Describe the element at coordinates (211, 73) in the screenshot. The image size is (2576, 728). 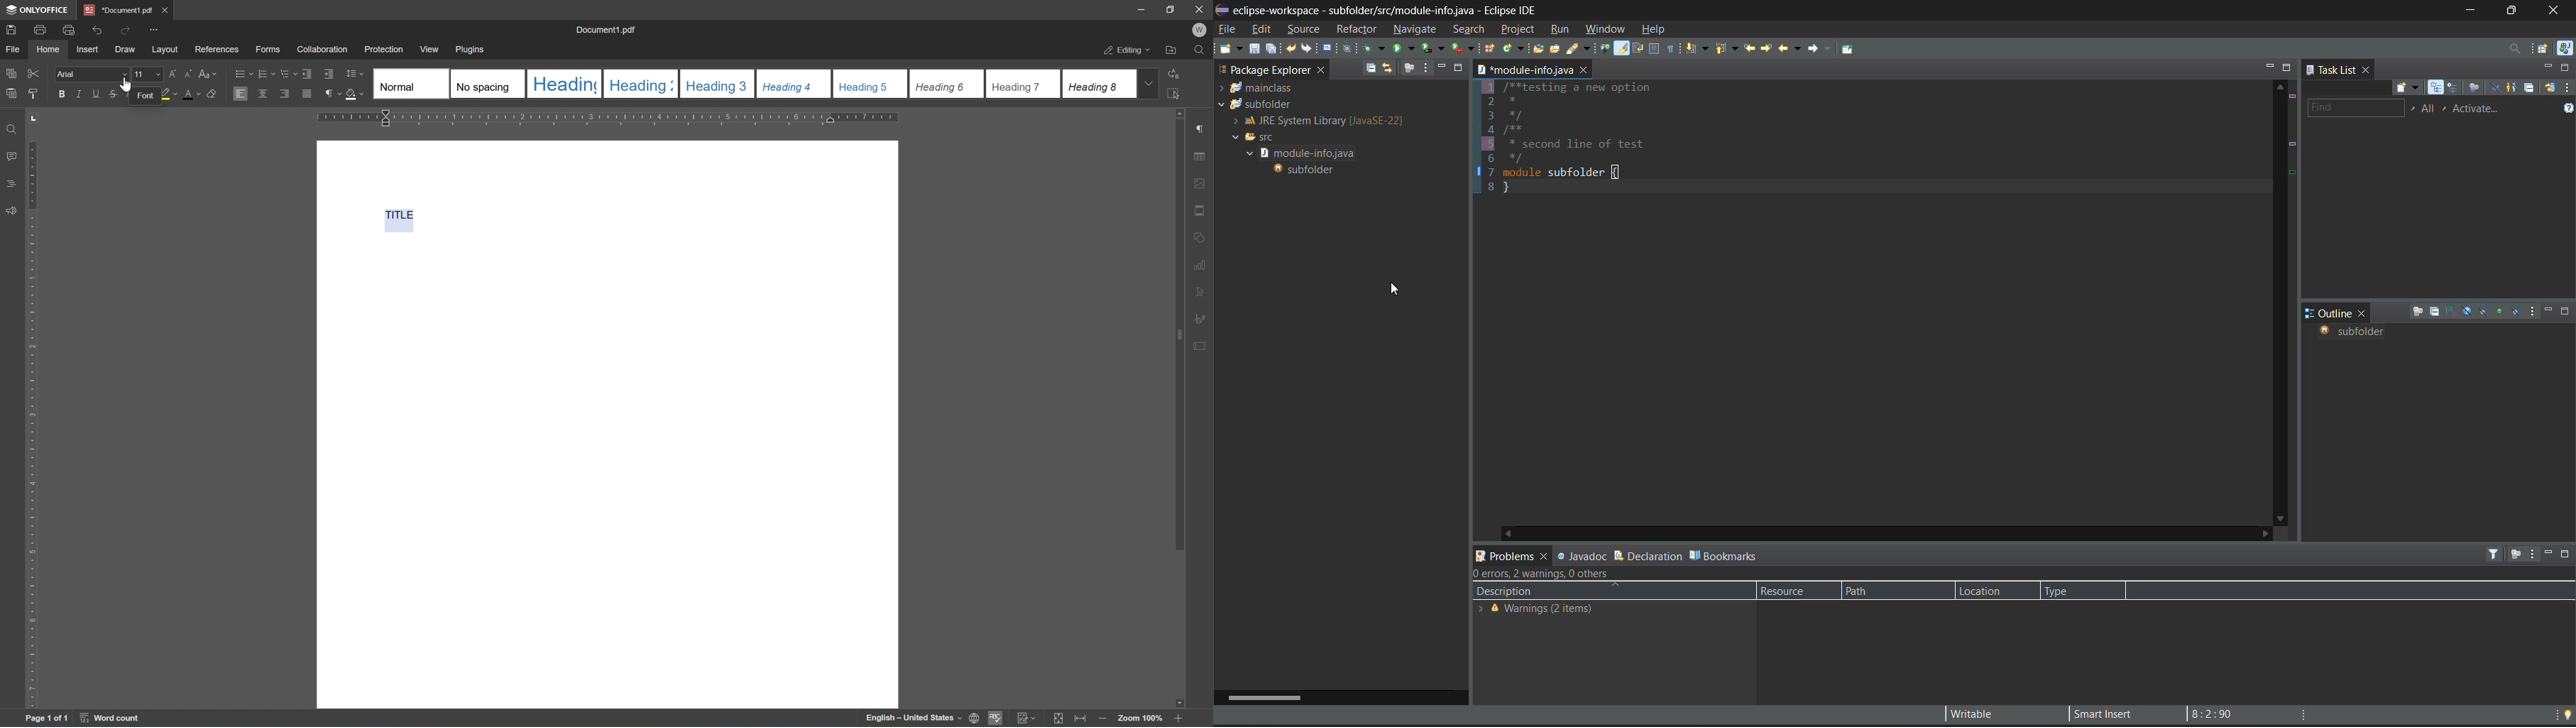
I see `change case` at that location.